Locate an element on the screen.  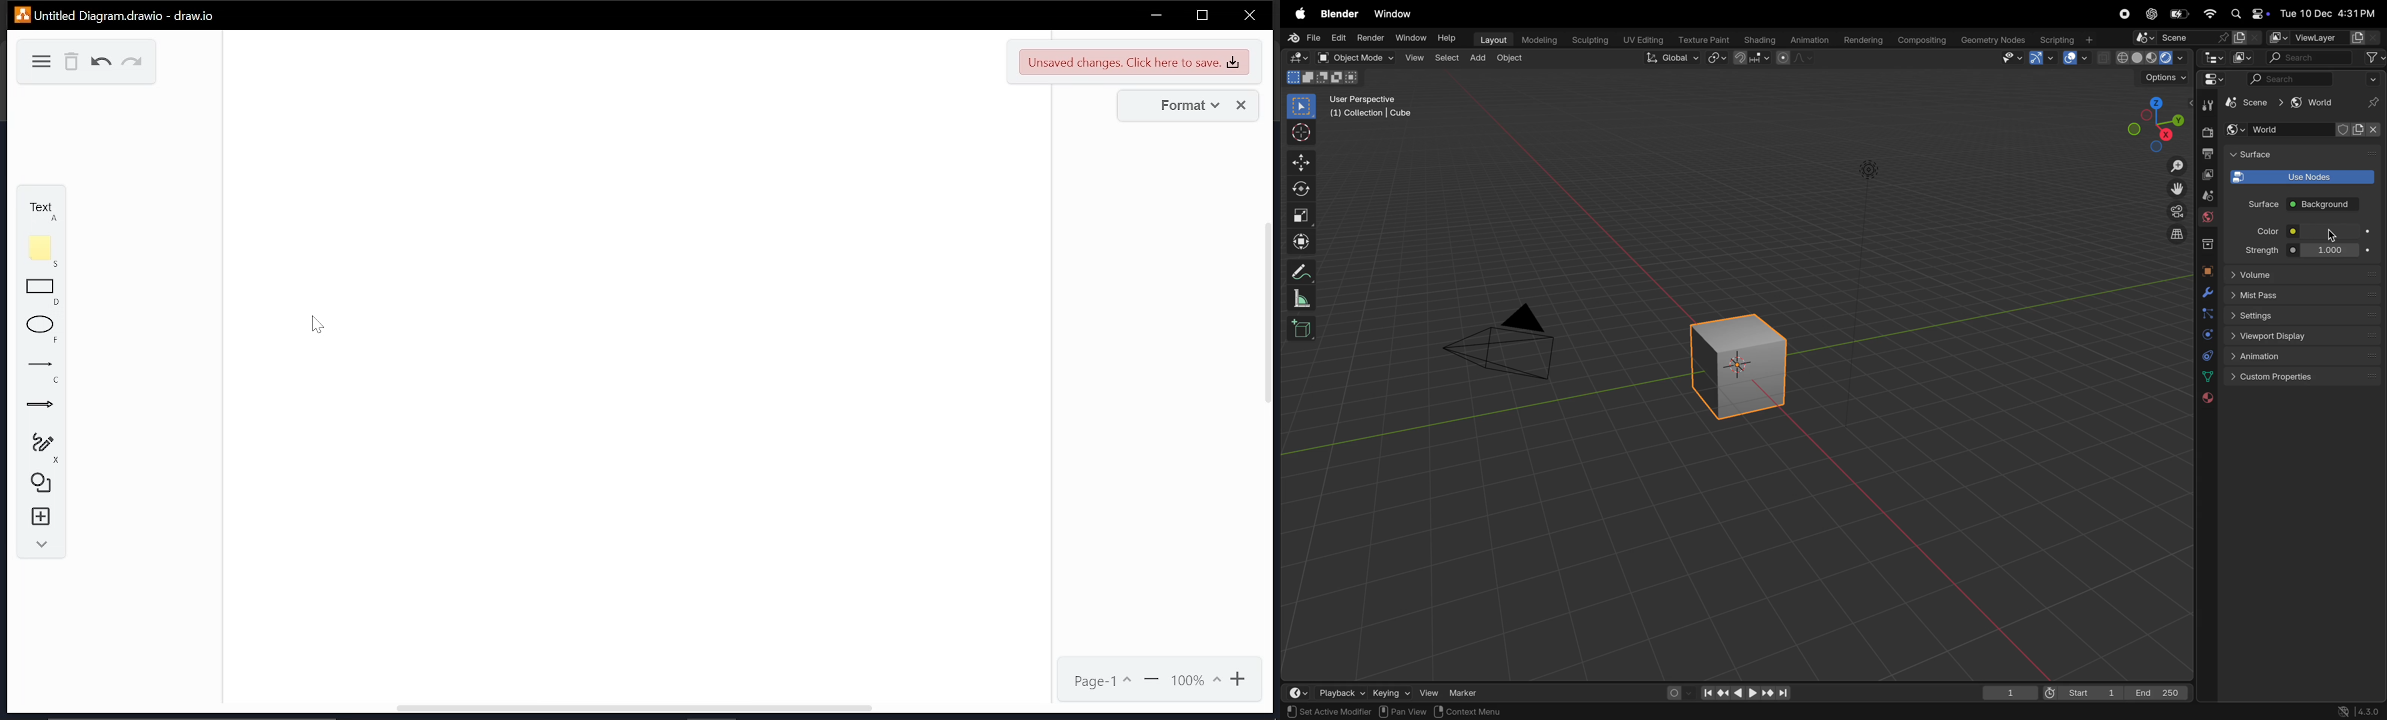
close is located at coordinates (1242, 106).